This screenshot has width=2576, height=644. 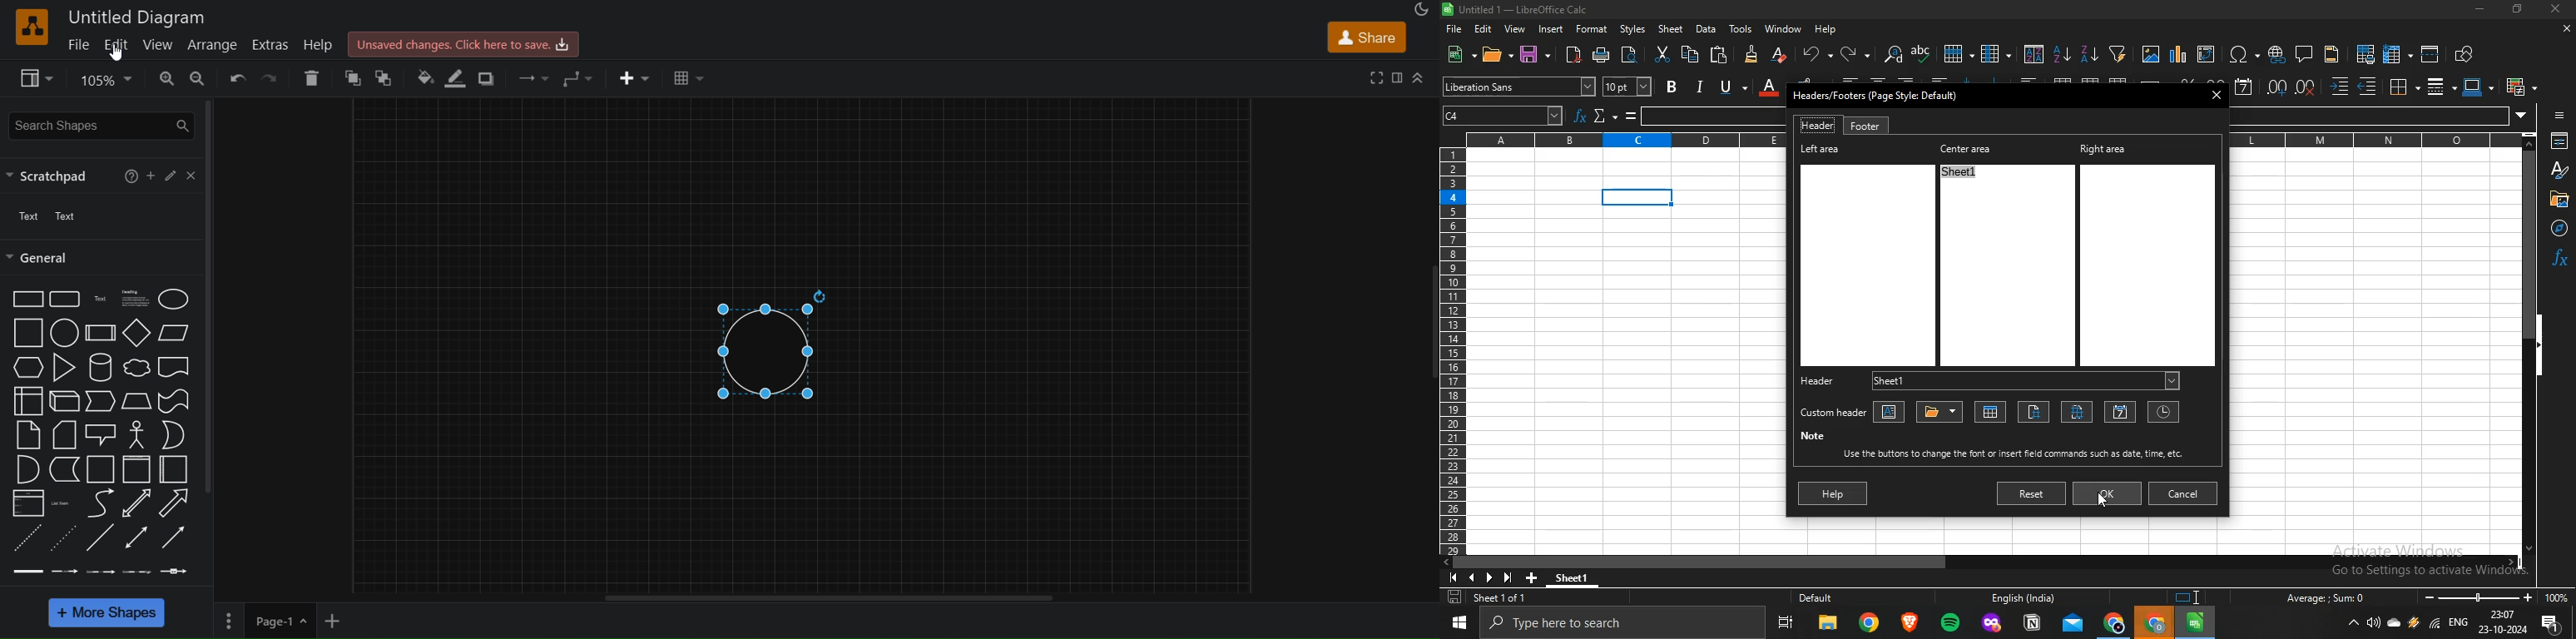 What do you see at coordinates (62, 401) in the screenshot?
I see `cube` at bounding box center [62, 401].